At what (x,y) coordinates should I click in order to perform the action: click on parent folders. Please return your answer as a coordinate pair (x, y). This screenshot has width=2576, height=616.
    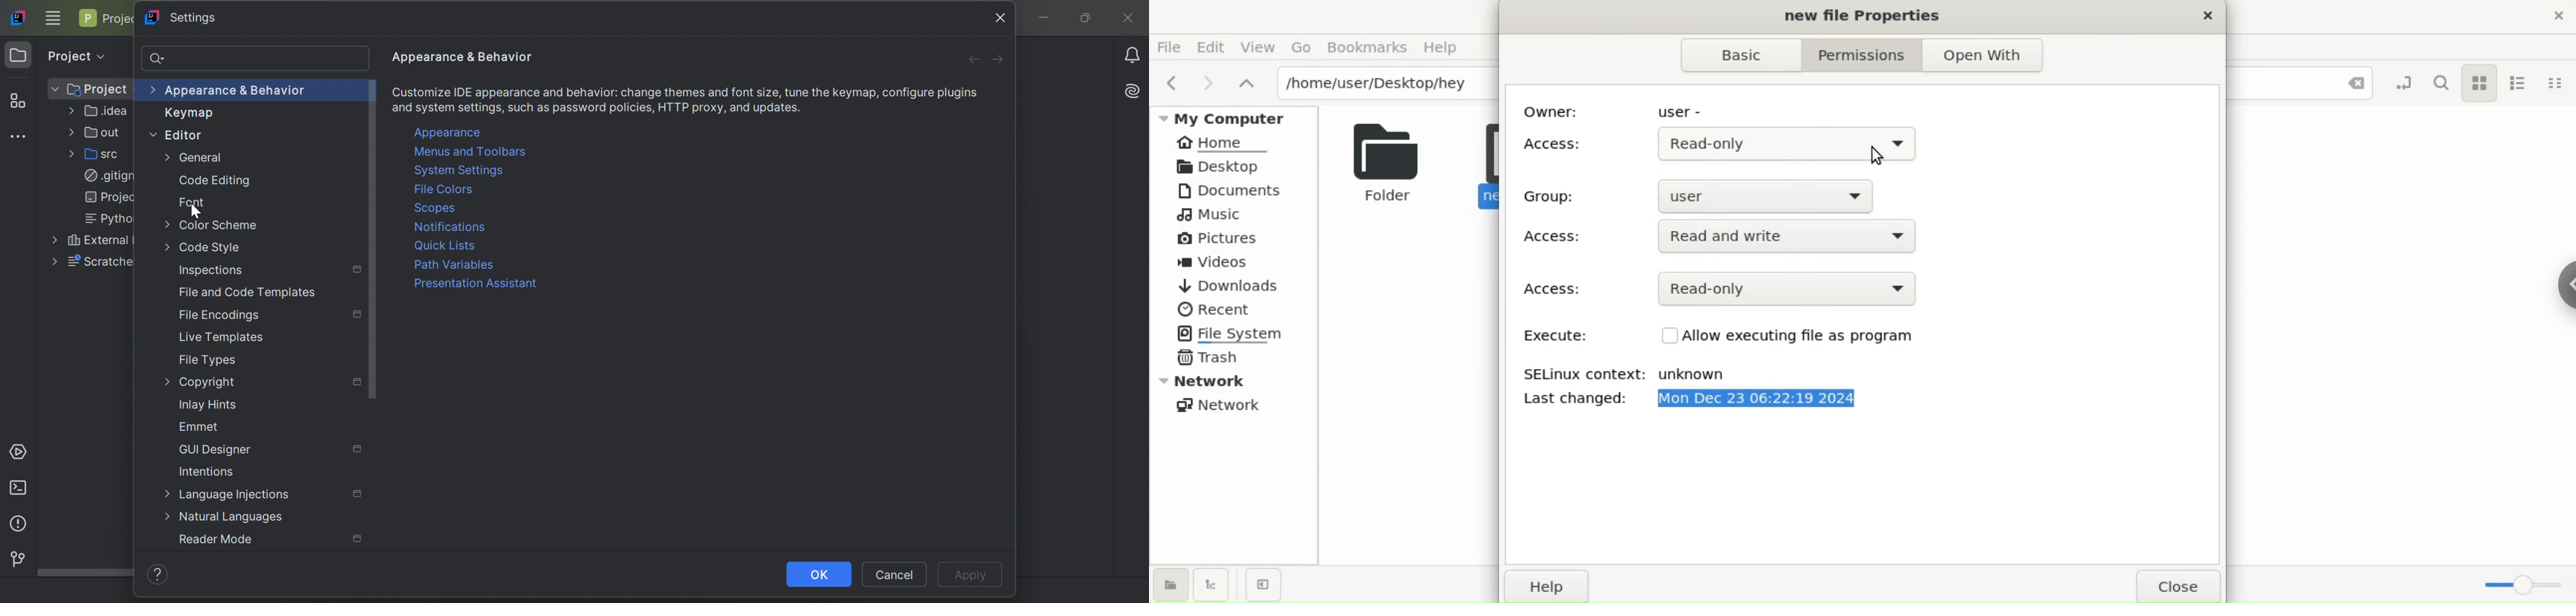
    Looking at the image, I should click on (1246, 82).